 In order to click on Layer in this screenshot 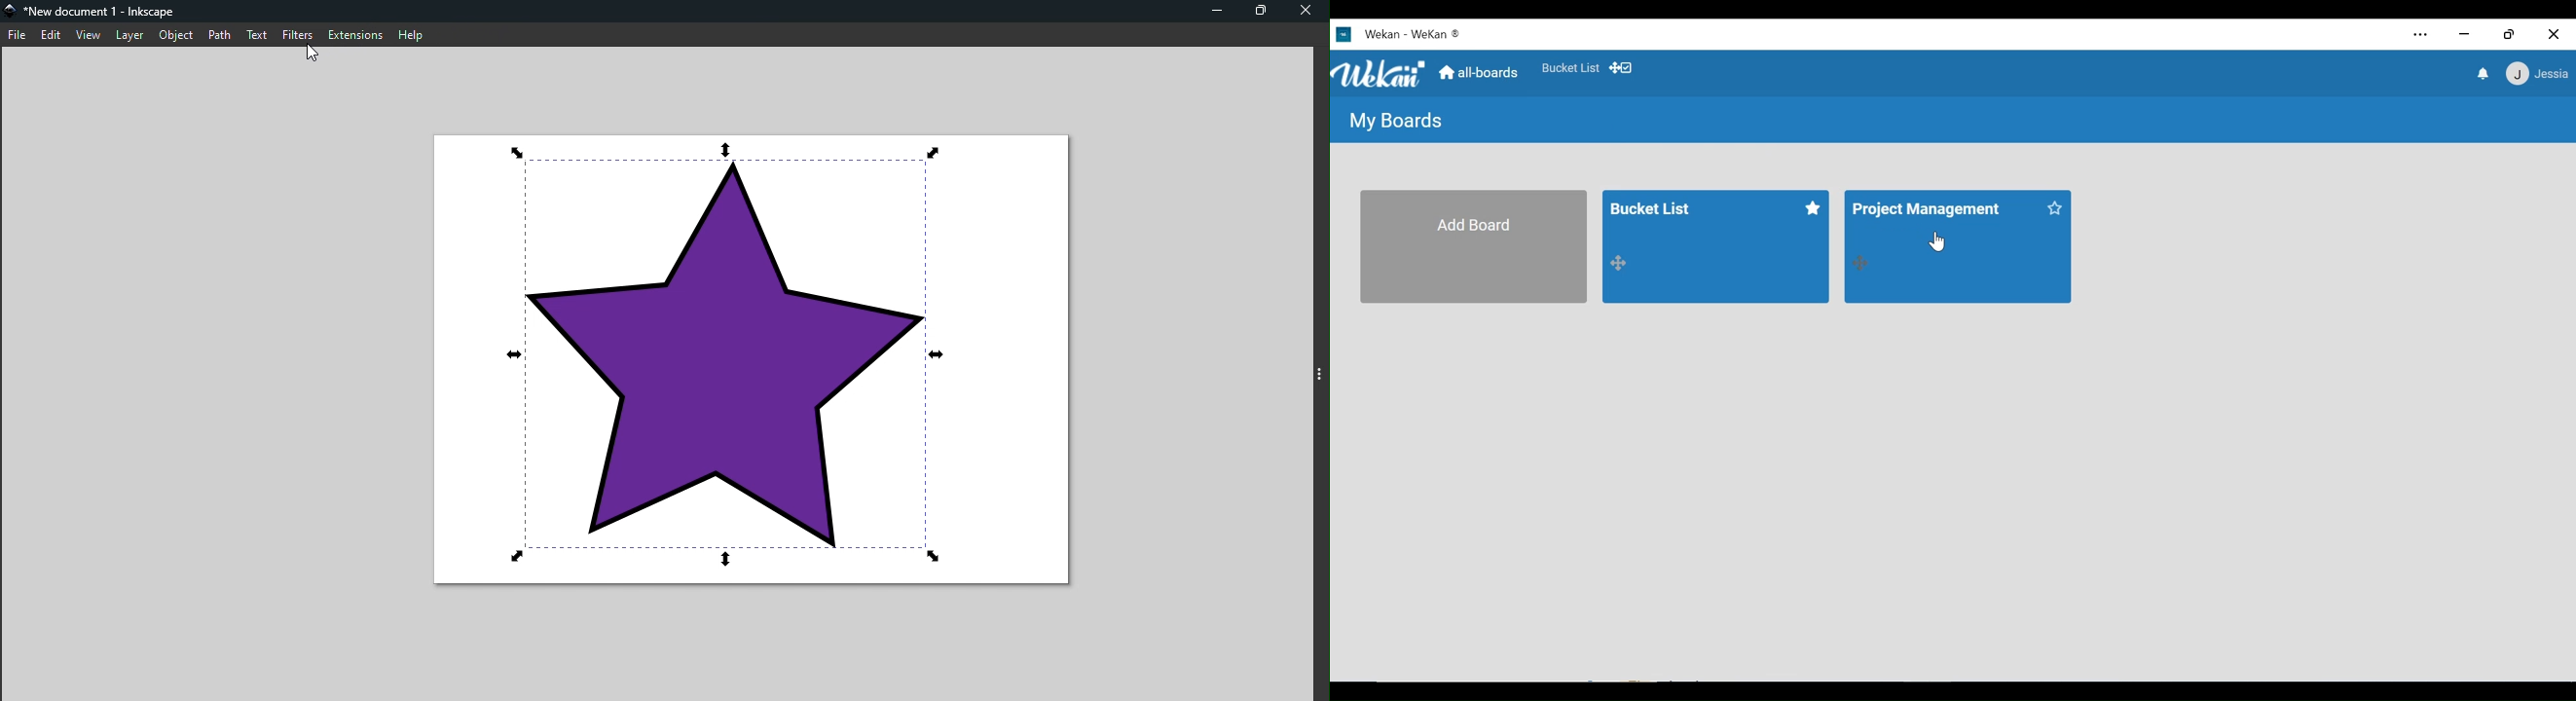, I will do `click(128, 34)`.